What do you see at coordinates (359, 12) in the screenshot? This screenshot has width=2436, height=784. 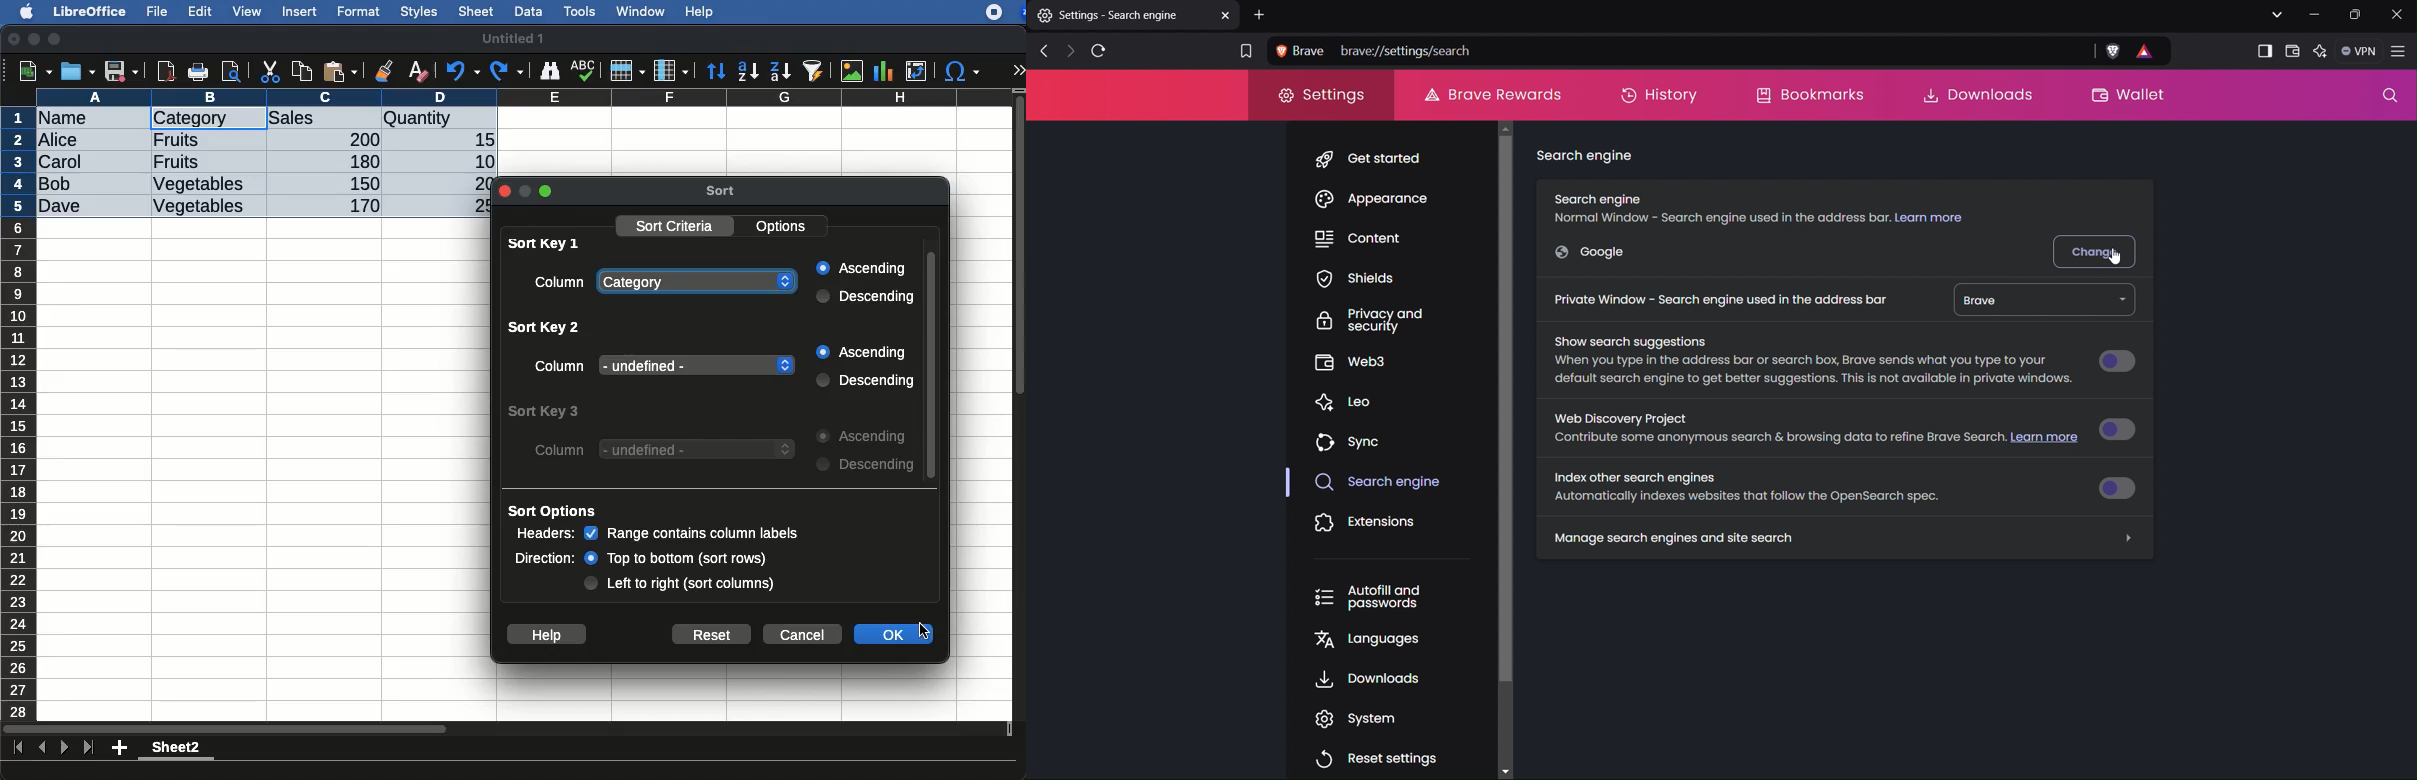 I see `format` at bounding box center [359, 12].